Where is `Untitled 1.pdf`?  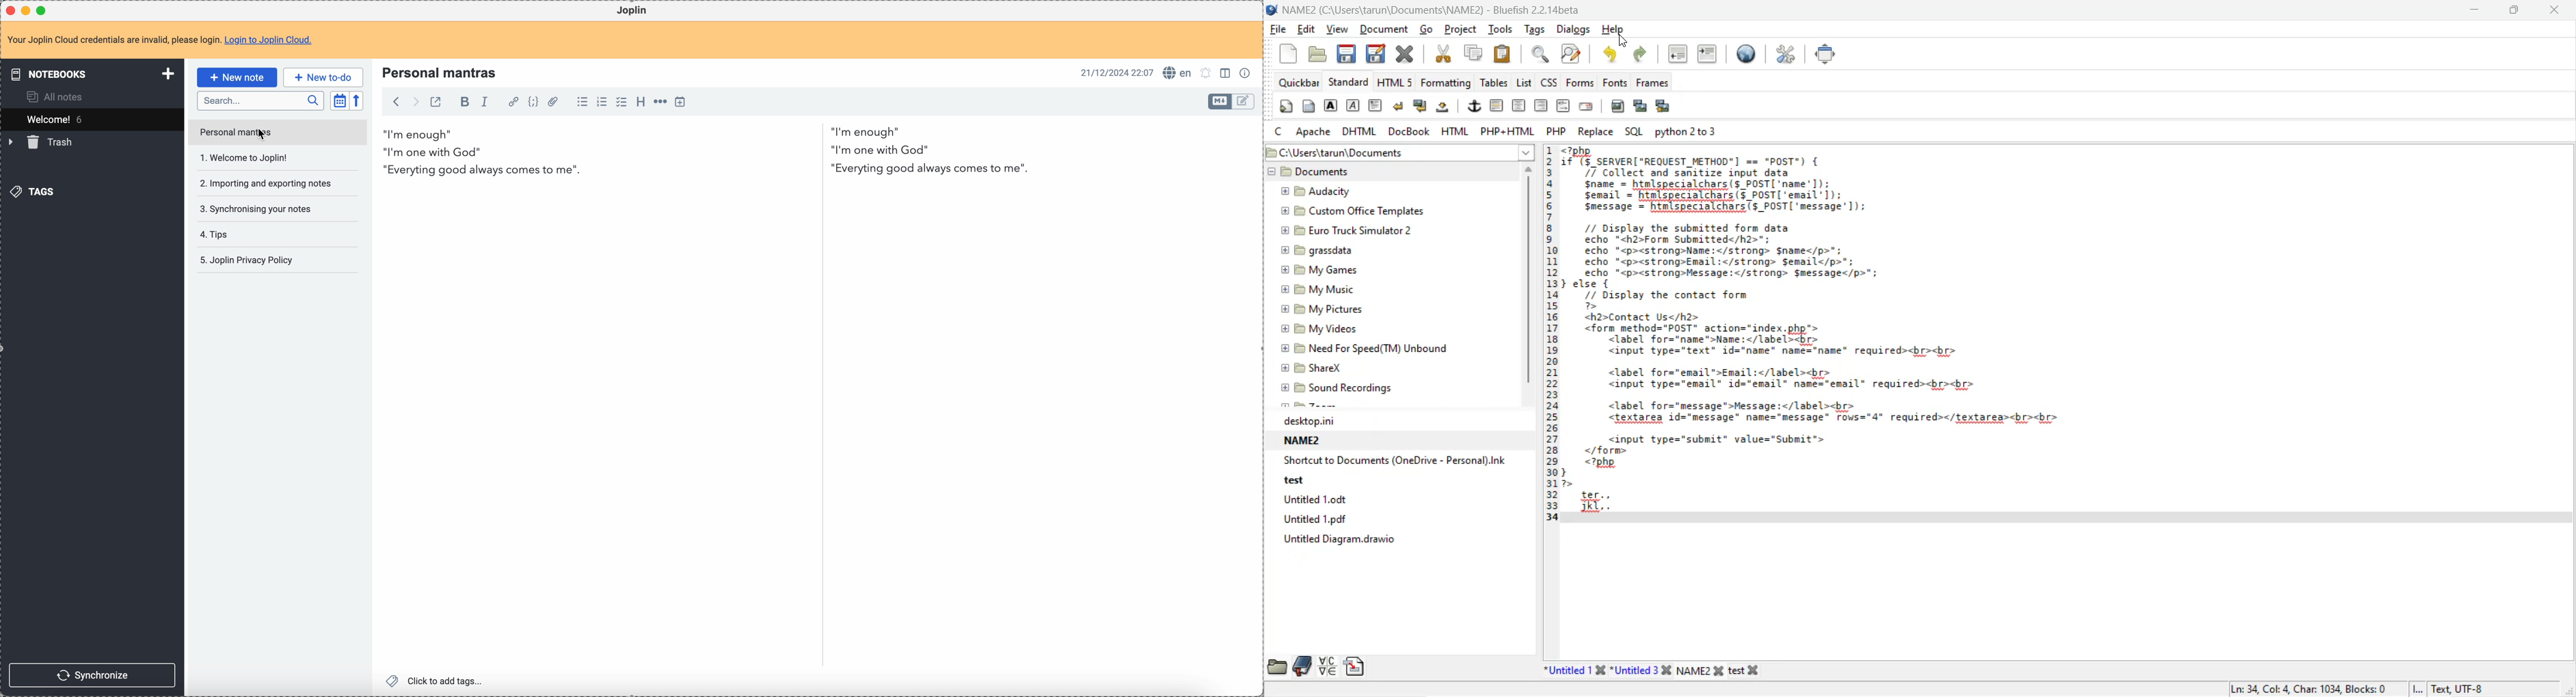 Untitled 1.pdf is located at coordinates (1312, 519).